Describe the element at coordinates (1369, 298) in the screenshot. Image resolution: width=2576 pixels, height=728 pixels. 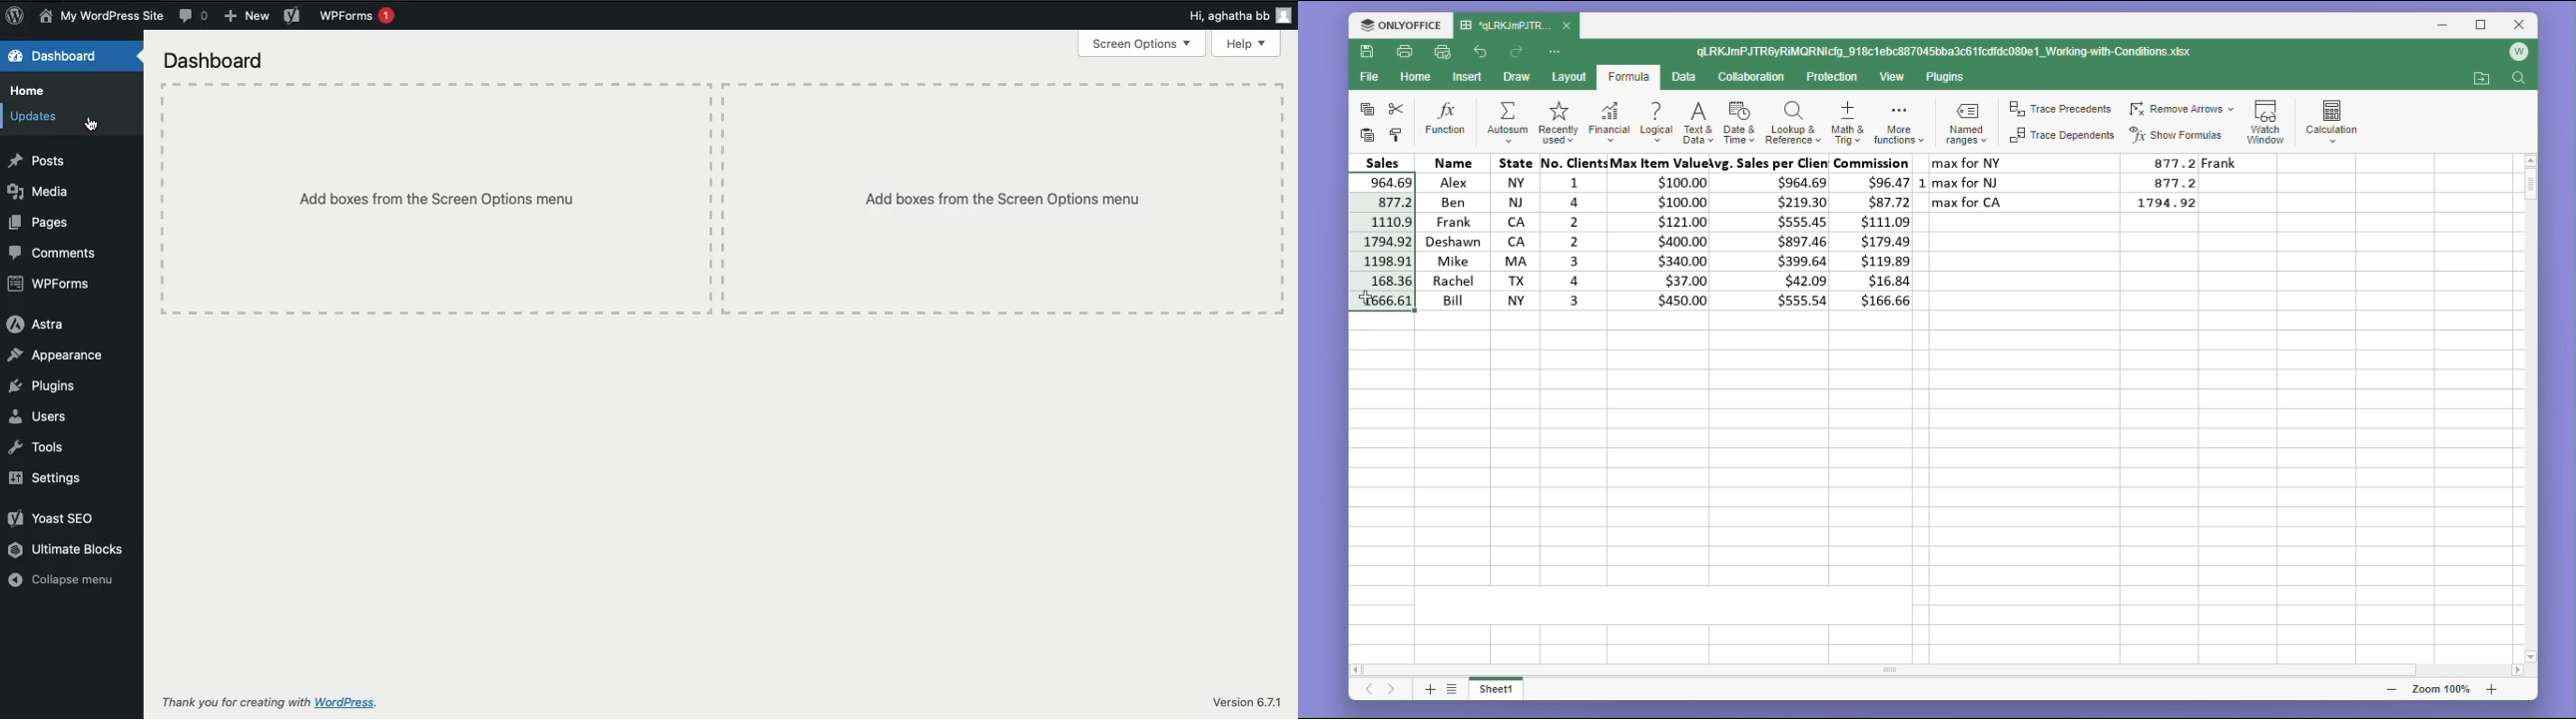
I see `cursor` at that location.